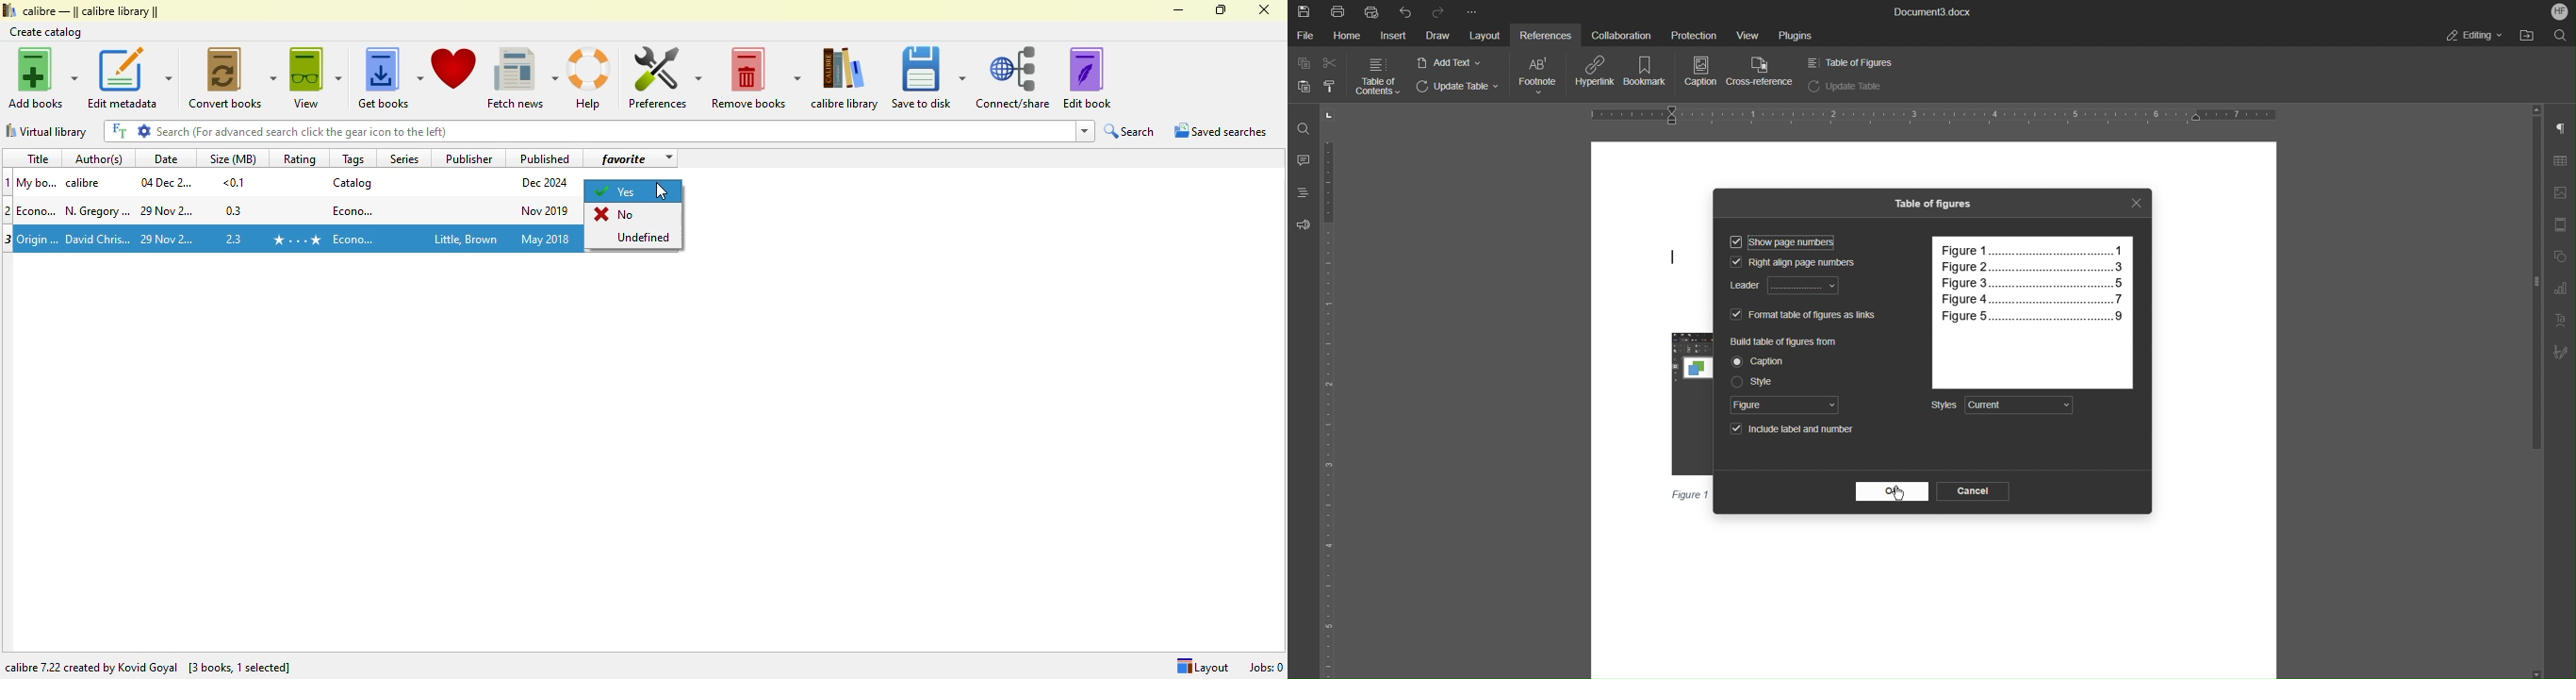 This screenshot has width=2576, height=700. I want to click on Style, so click(2002, 406).